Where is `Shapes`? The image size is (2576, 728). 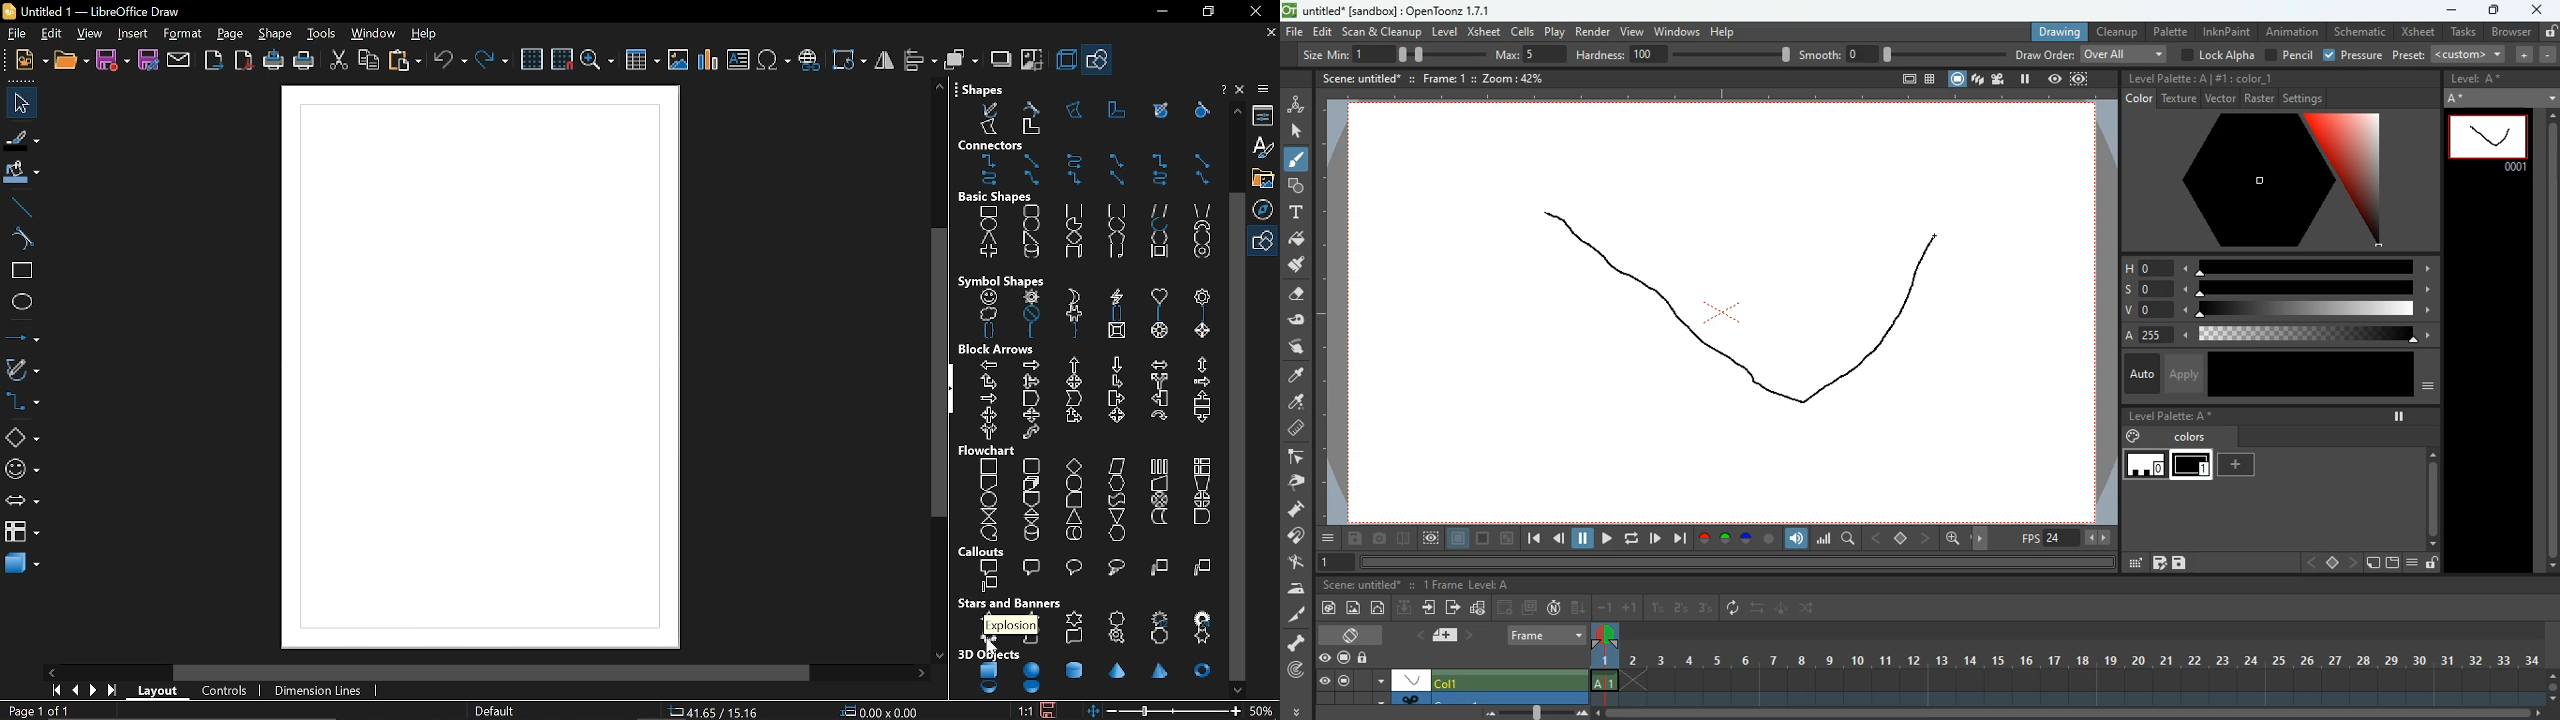 Shapes is located at coordinates (1082, 109).